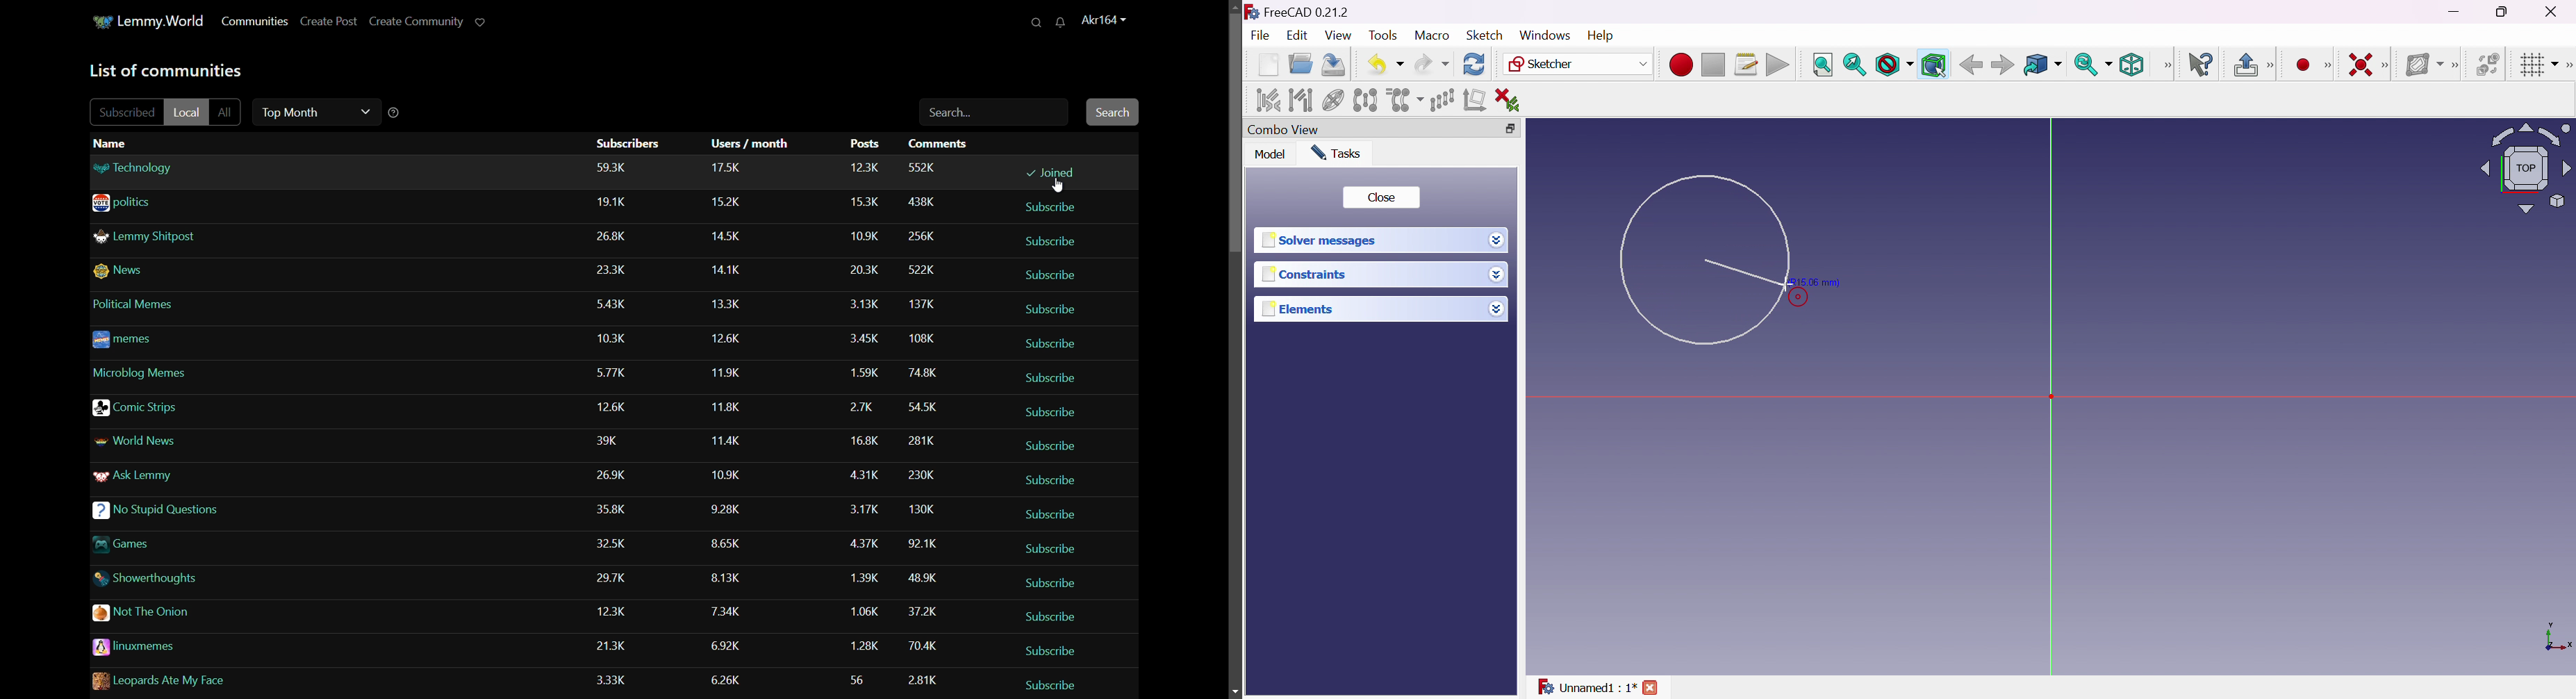 The image size is (2576, 700). Describe the element at coordinates (248, 616) in the screenshot. I see `communities name` at that location.